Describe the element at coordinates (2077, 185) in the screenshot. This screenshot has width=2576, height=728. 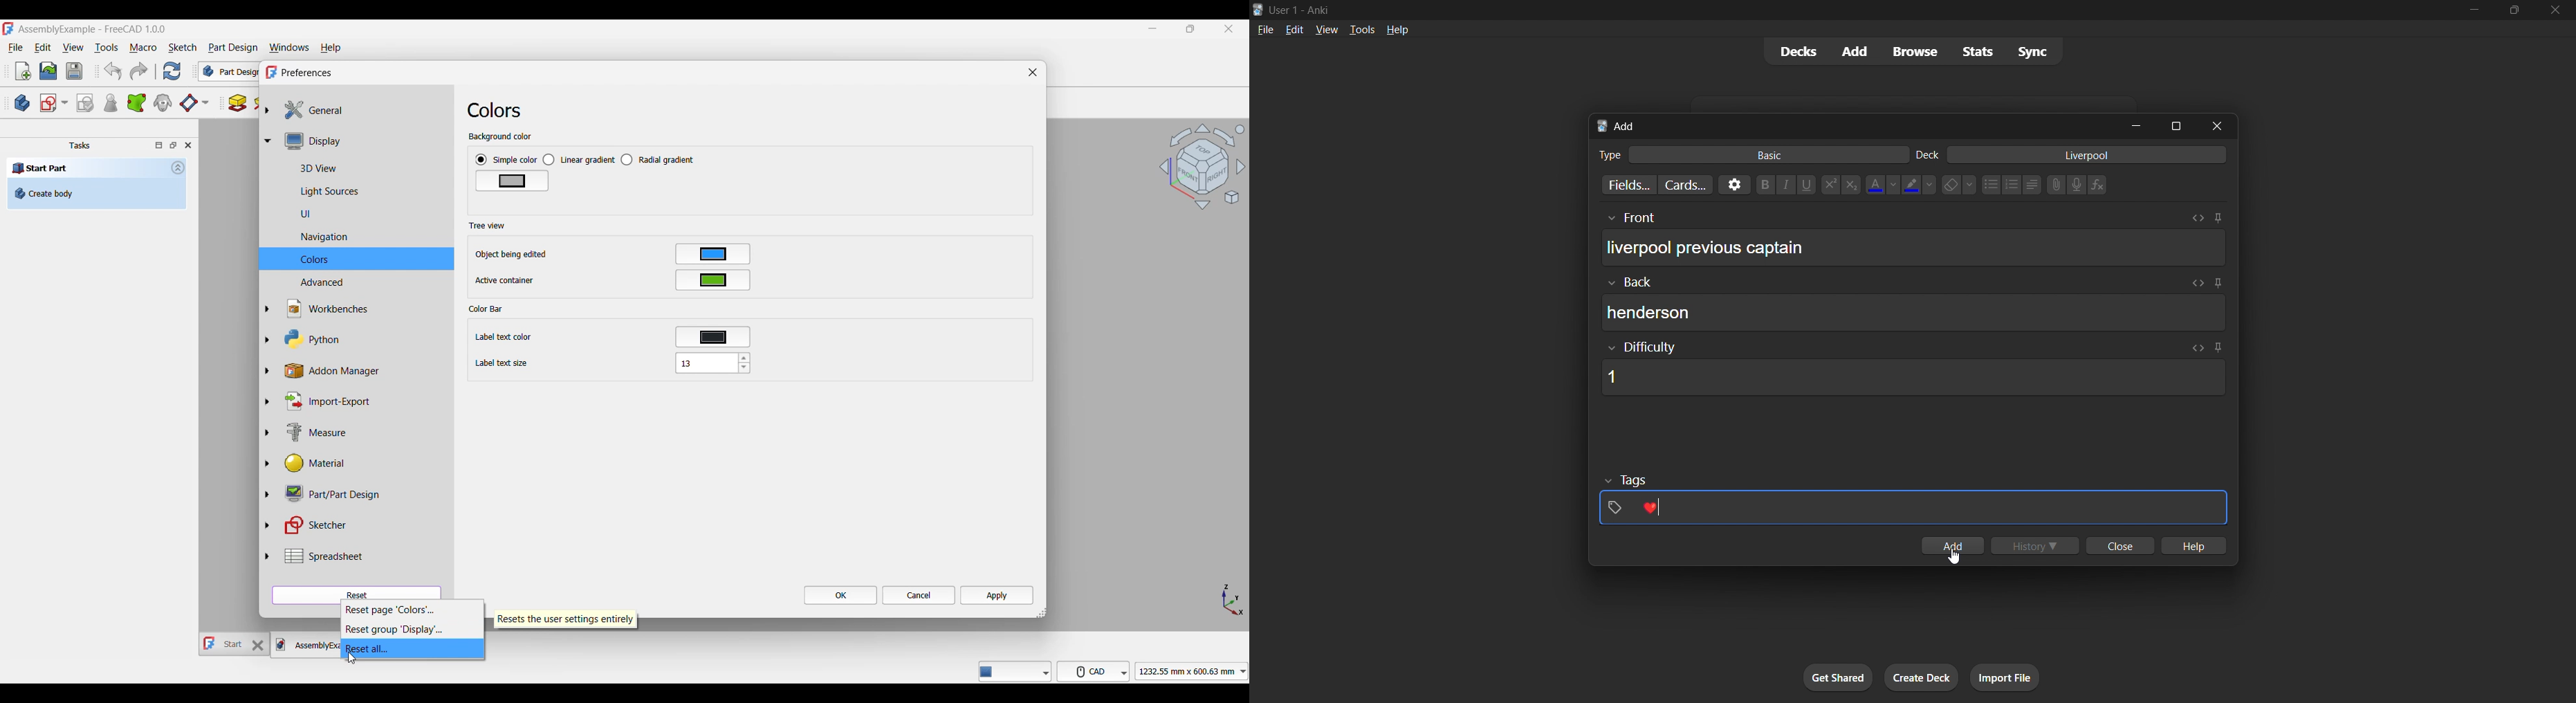
I see `microphone` at that location.